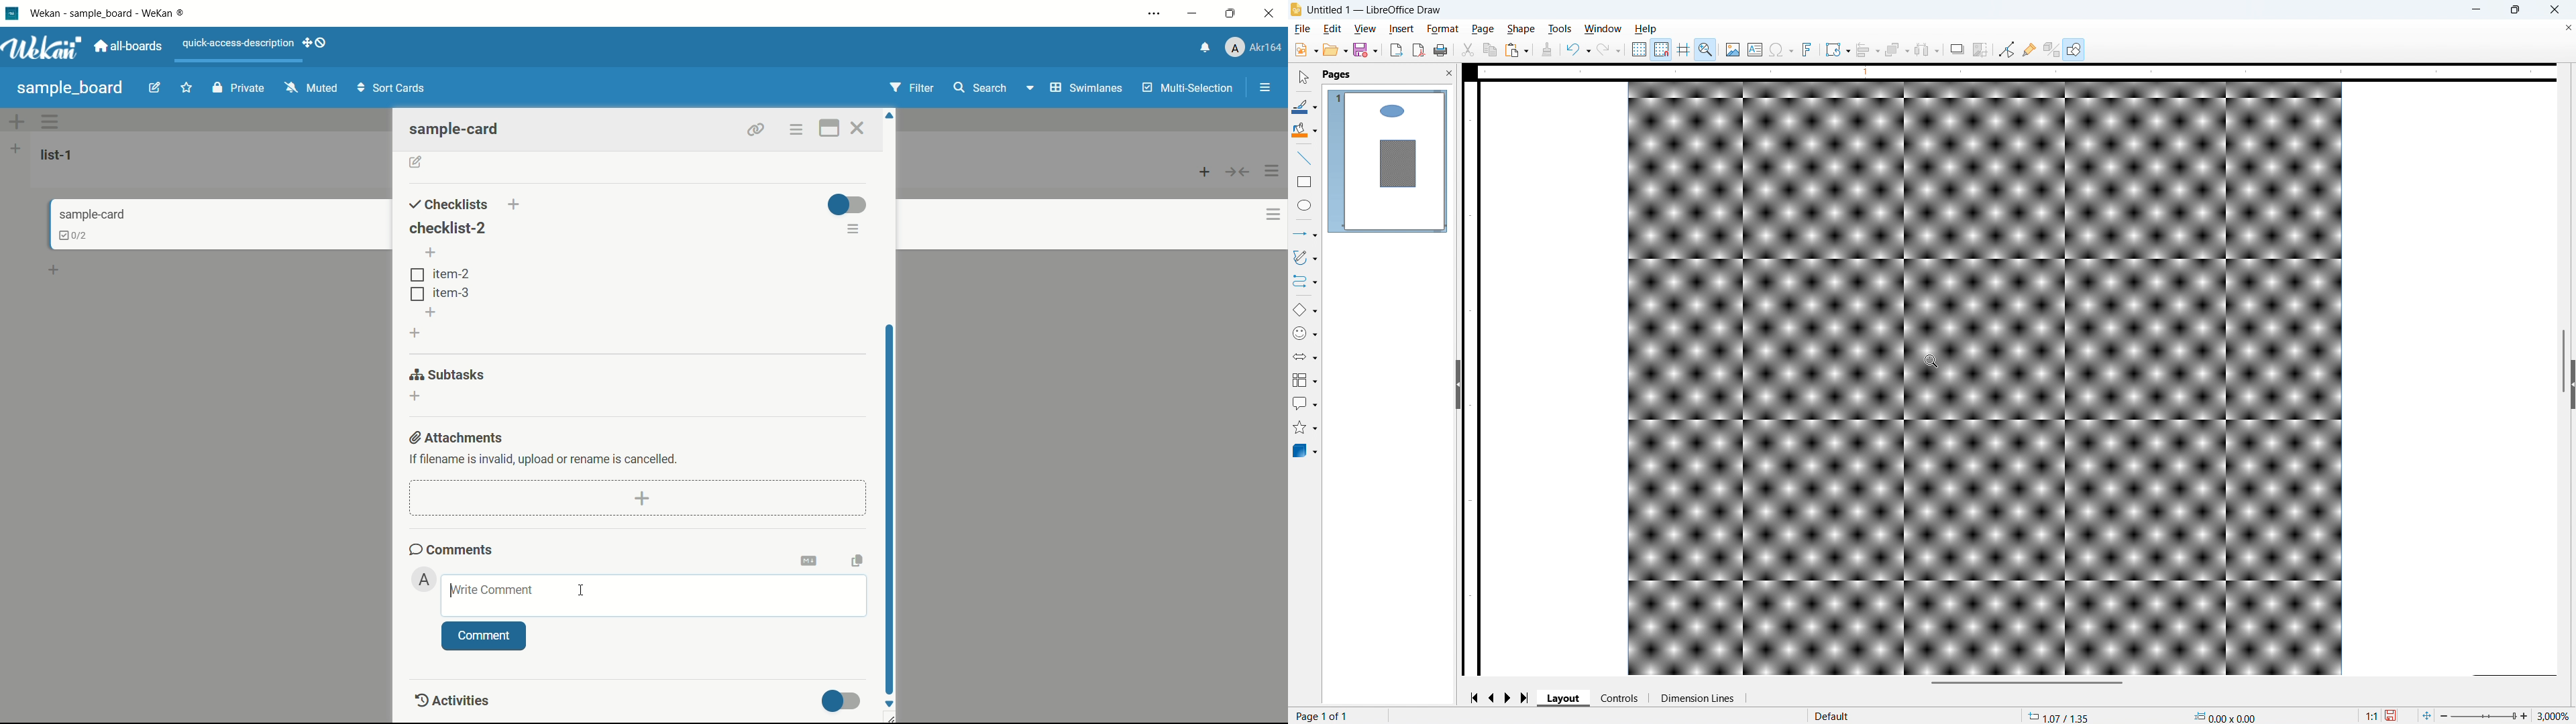 The height and width of the screenshot is (728, 2576). What do you see at coordinates (2017, 72) in the screenshot?
I see `Horizontal ruler ` at bounding box center [2017, 72].